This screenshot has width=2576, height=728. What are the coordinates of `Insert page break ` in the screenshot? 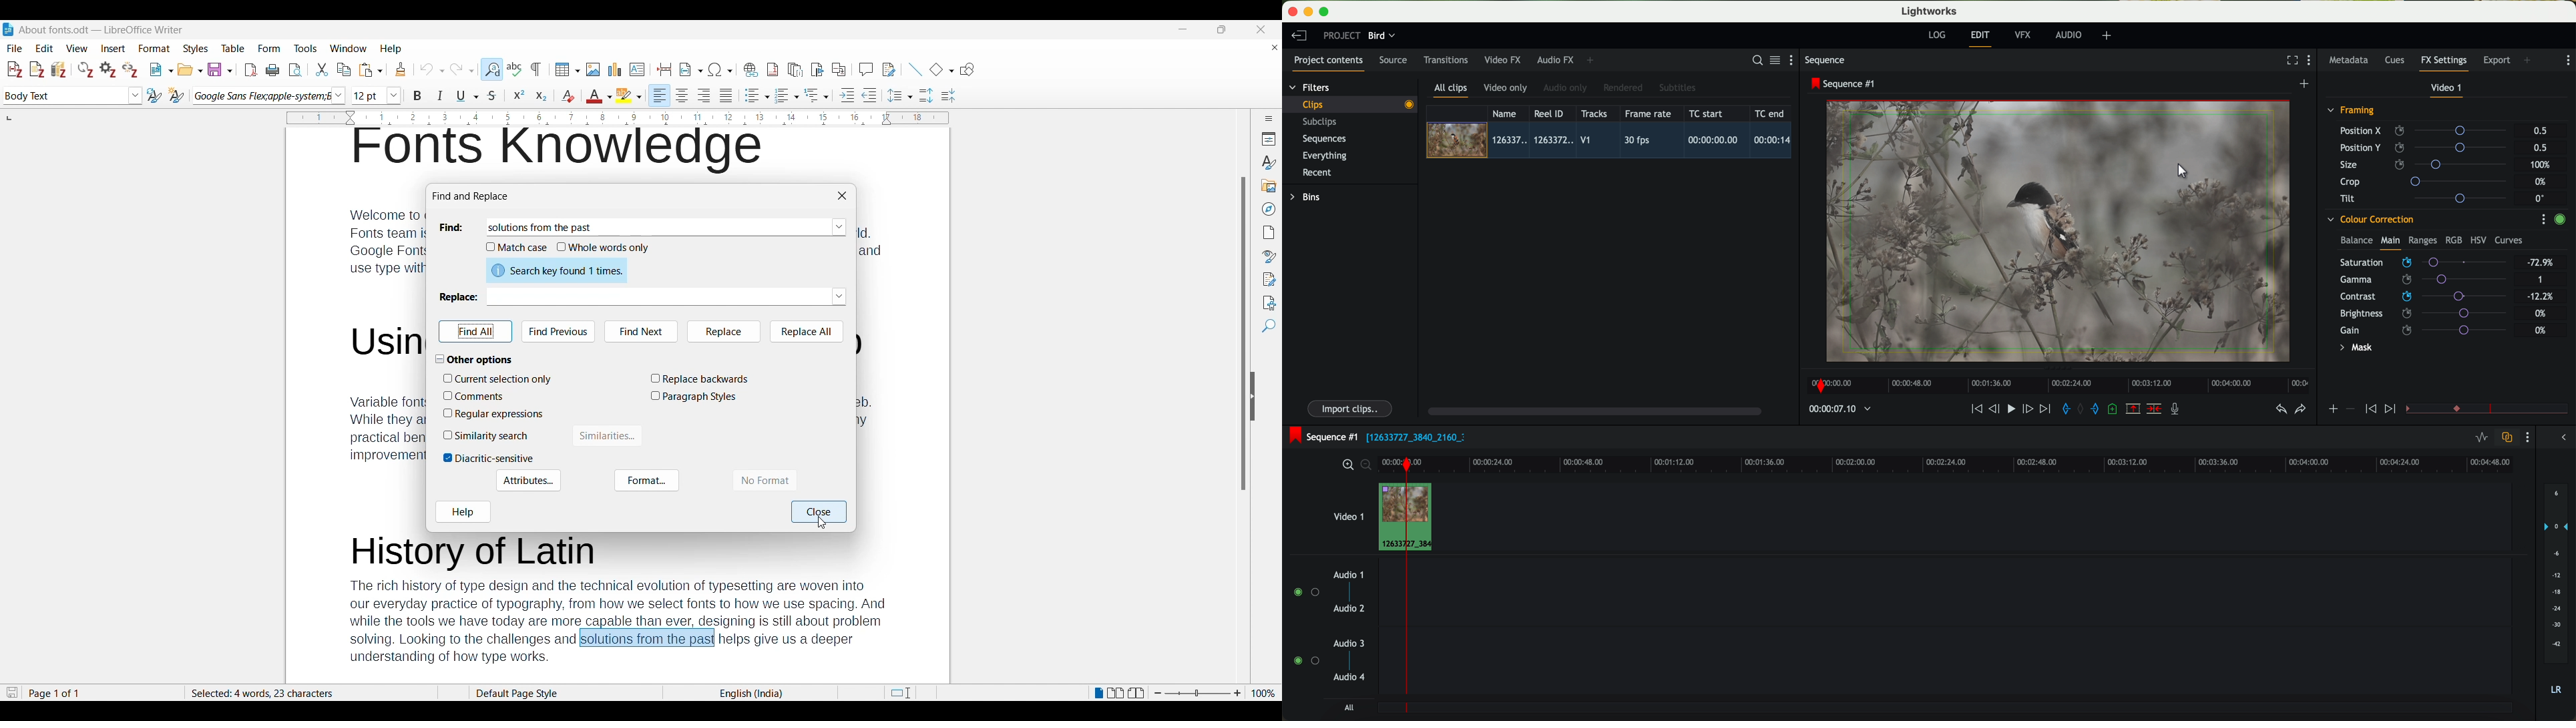 It's located at (664, 69).